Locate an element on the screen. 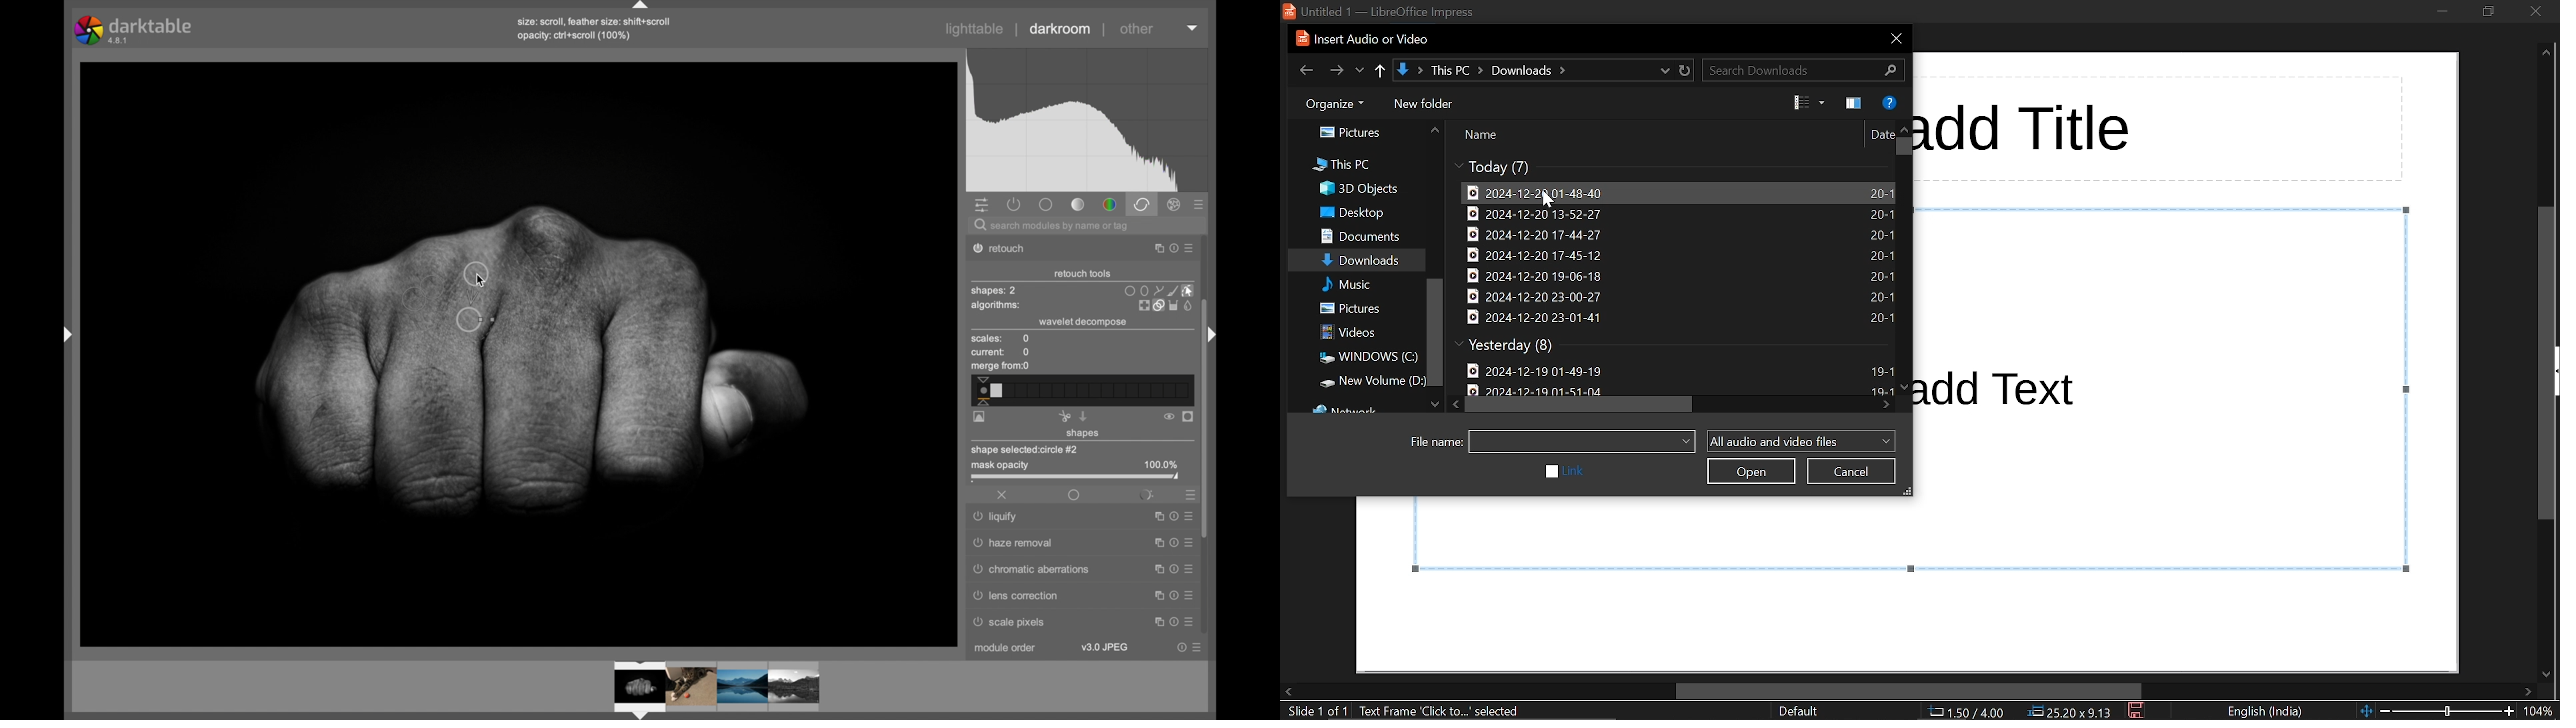  close is located at coordinates (2531, 14).